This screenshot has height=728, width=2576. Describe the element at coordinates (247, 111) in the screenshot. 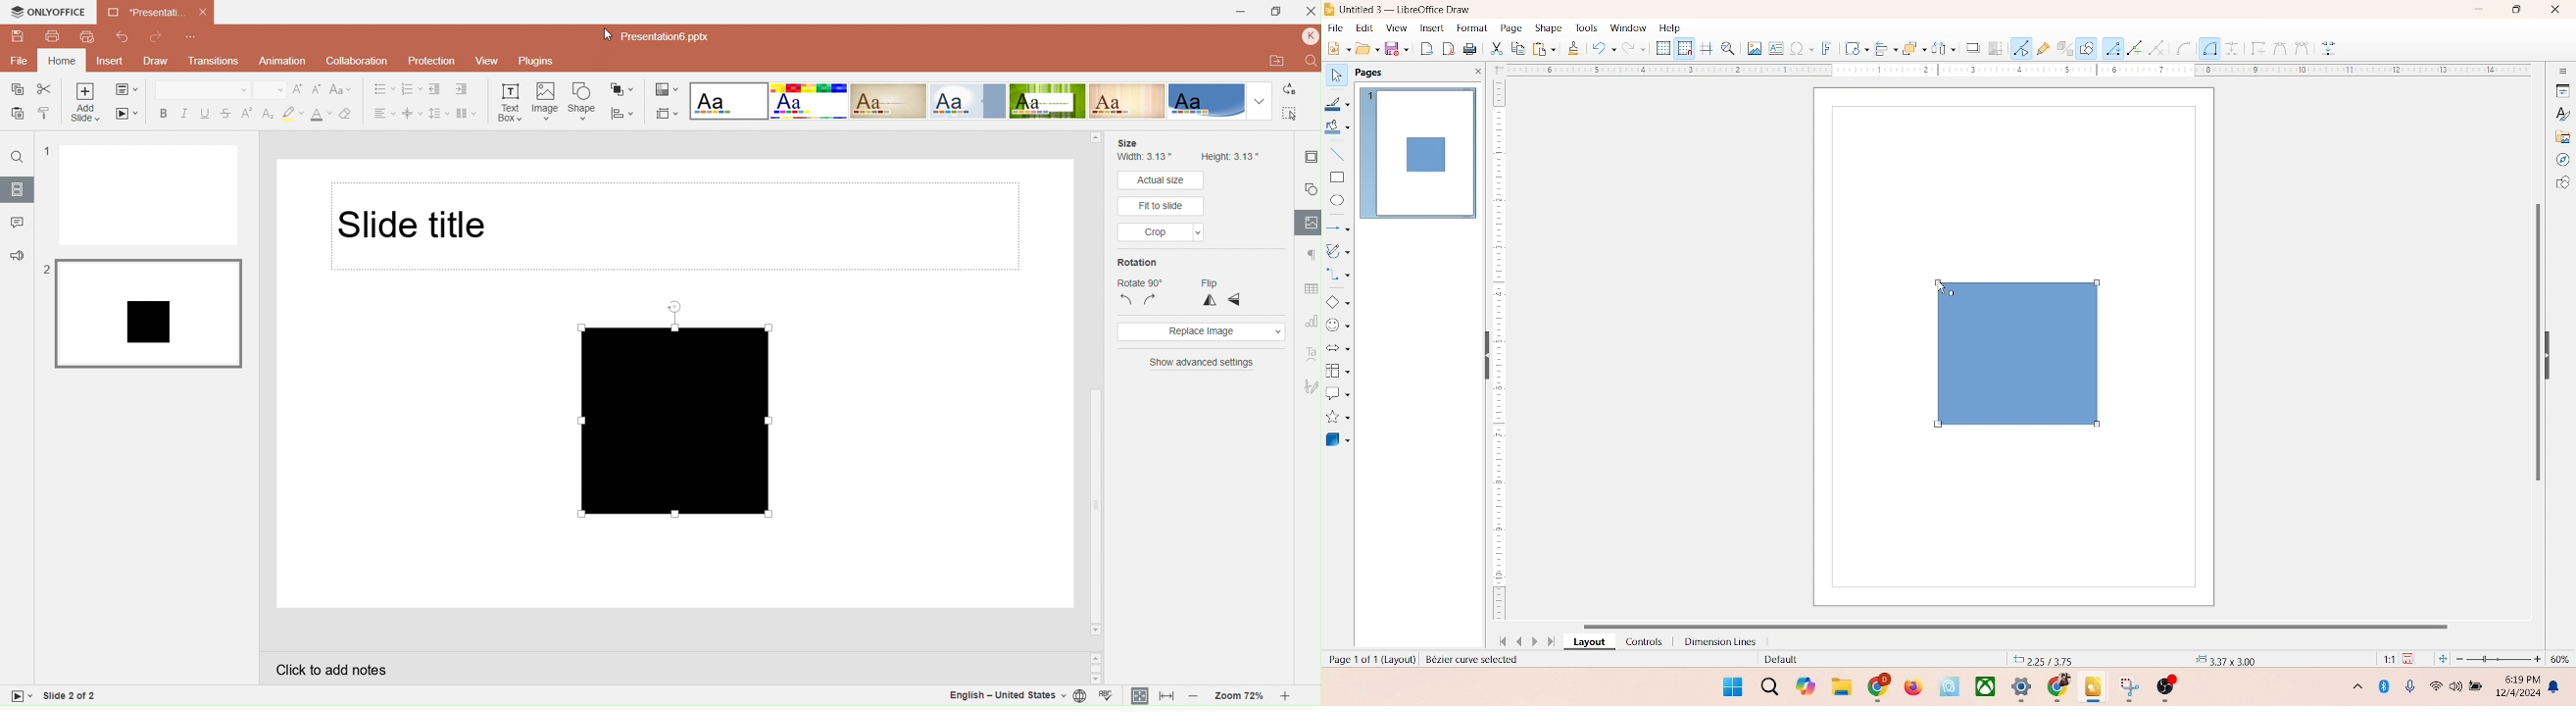

I see `Superscript` at that location.